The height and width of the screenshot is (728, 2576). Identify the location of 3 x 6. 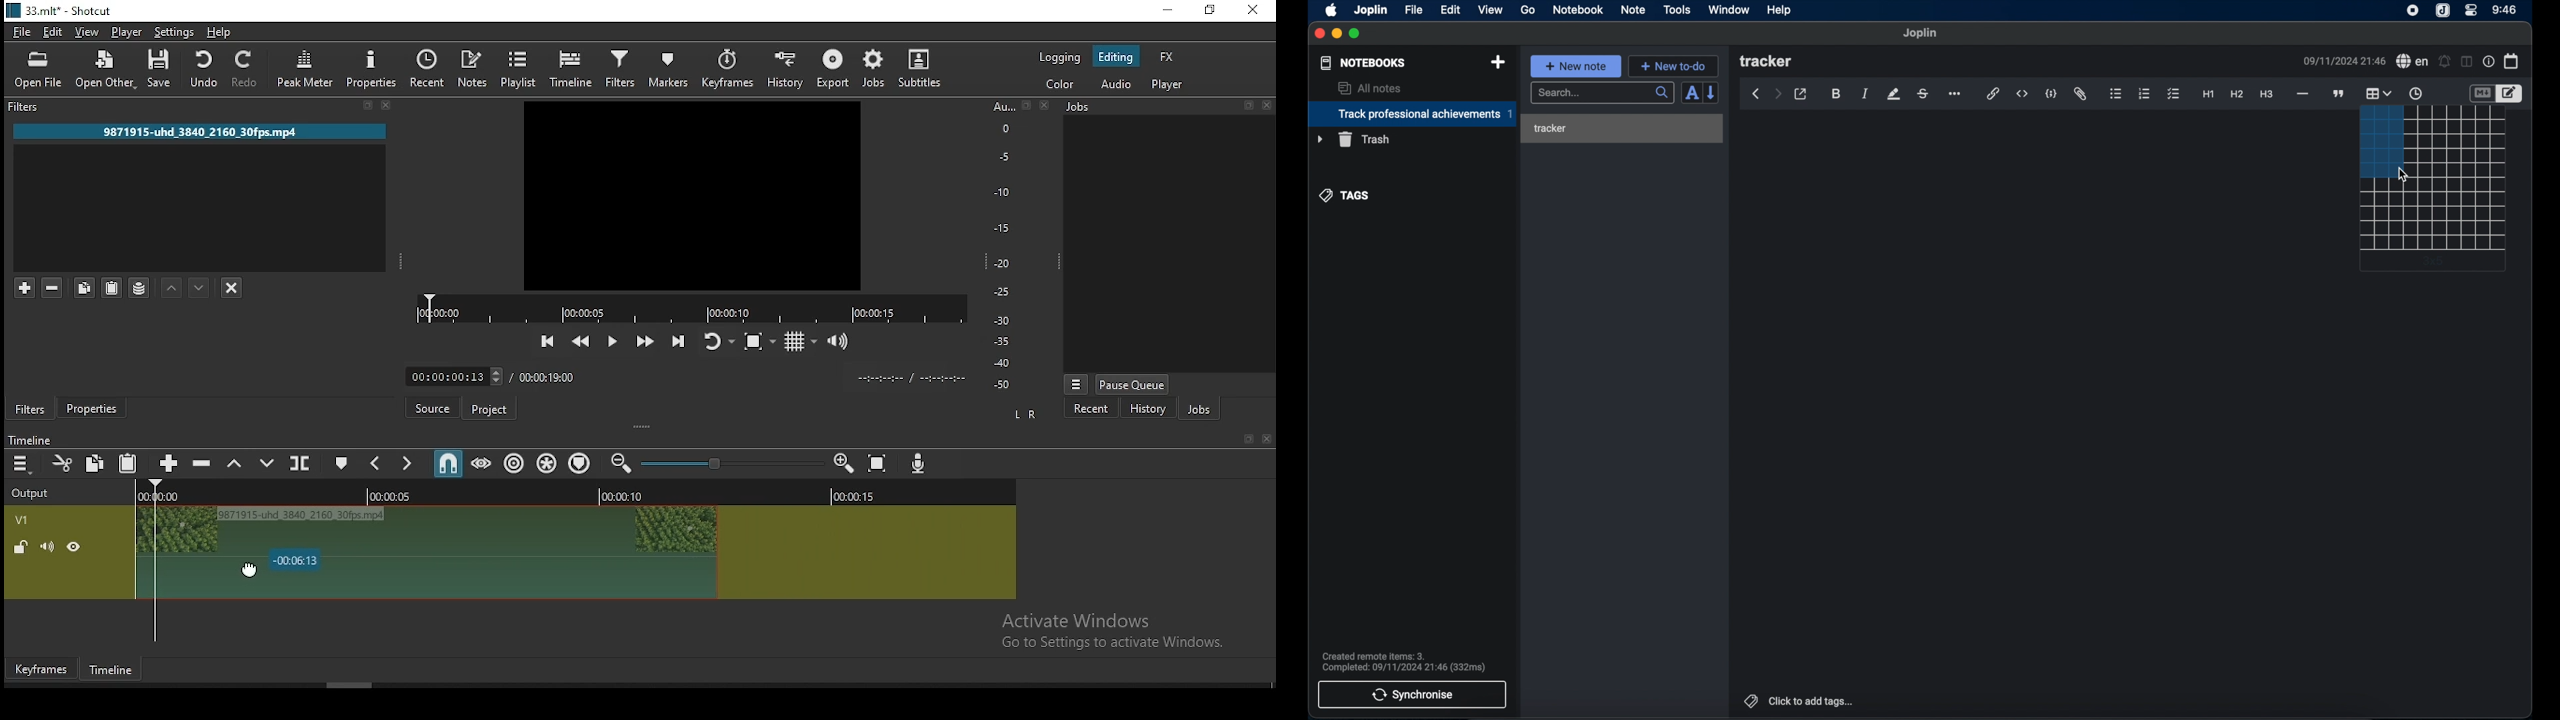
(2435, 261).